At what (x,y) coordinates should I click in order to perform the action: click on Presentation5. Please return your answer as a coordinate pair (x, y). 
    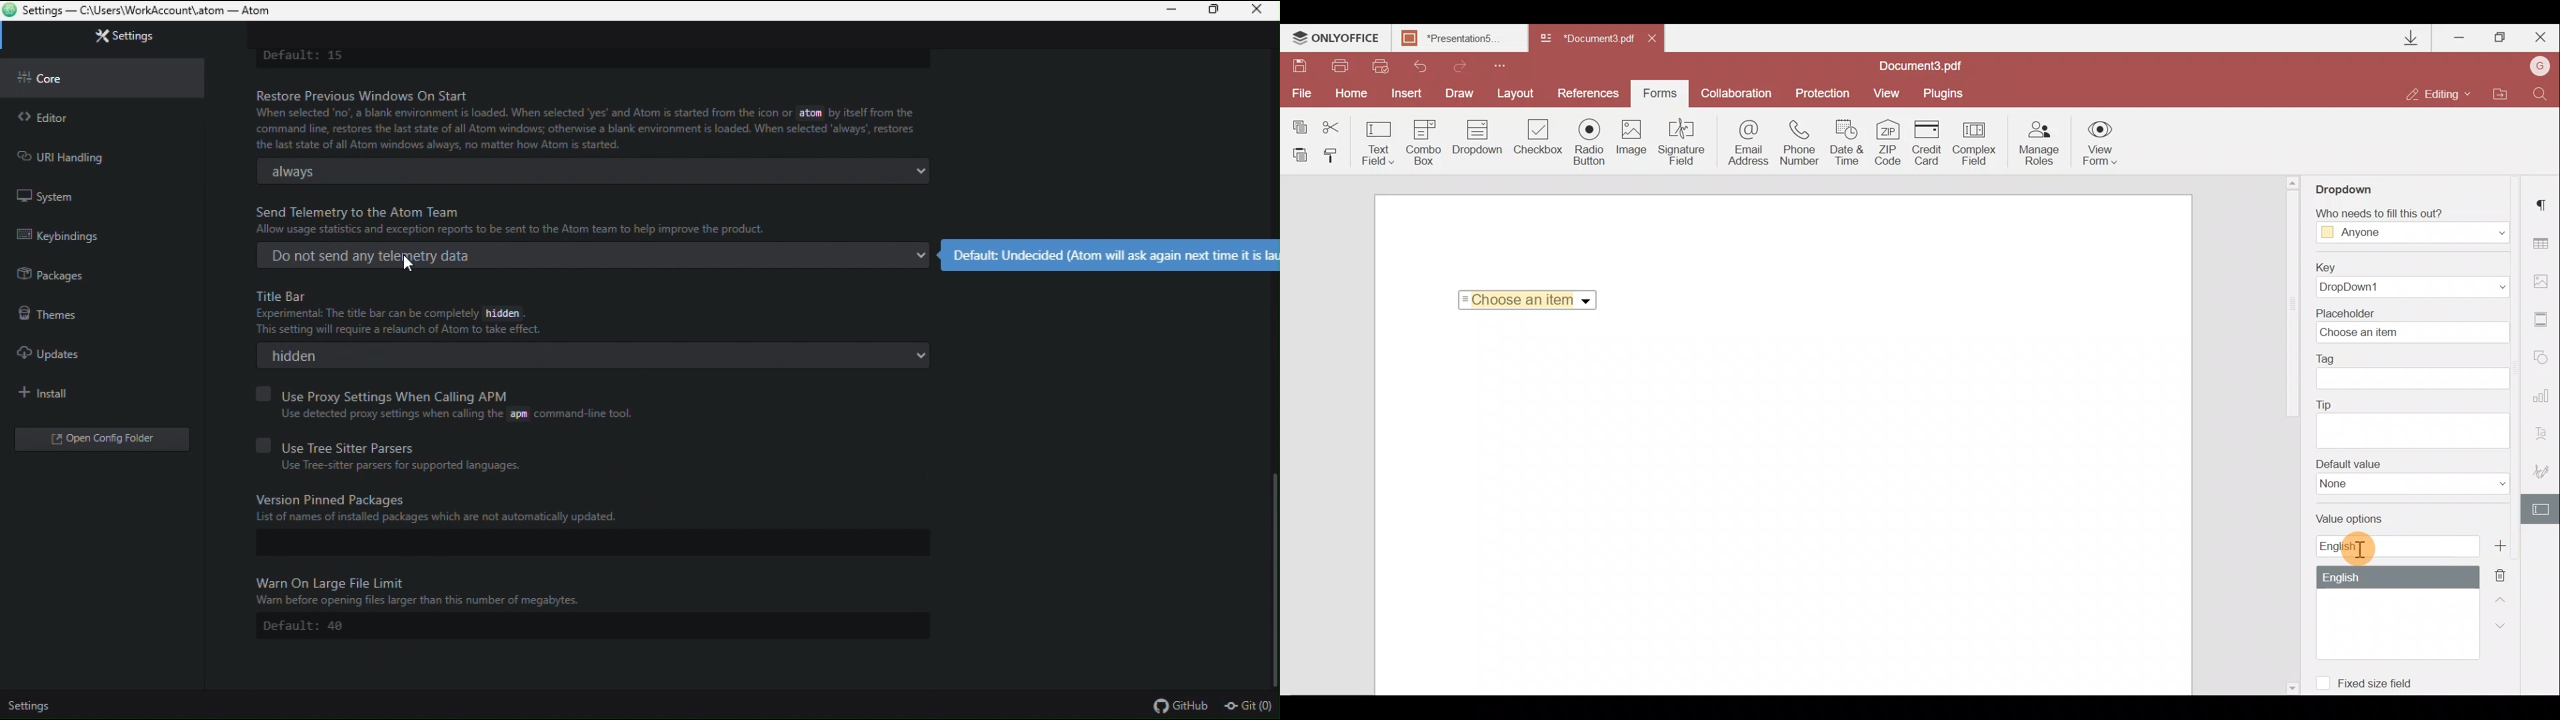
    Looking at the image, I should click on (1457, 39).